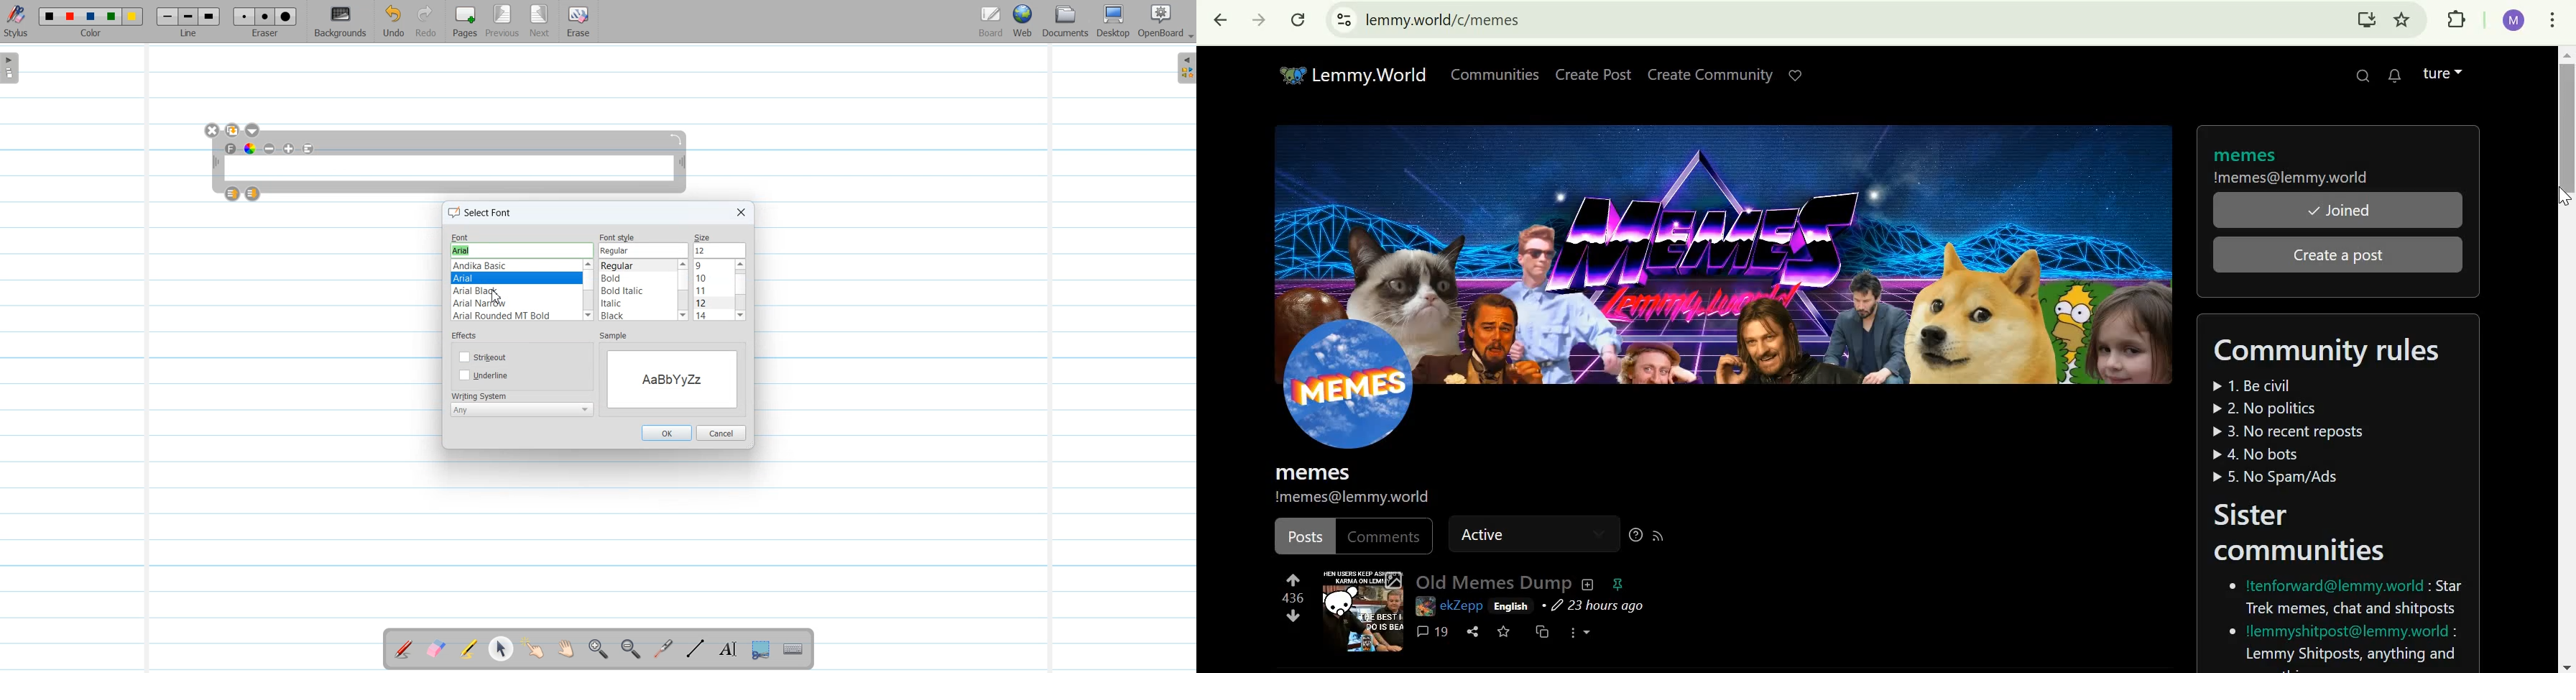 The width and height of the screenshot is (2576, 700). Describe the element at coordinates (1462, 605) in the screenshot. I see `ekZepp` at that location.